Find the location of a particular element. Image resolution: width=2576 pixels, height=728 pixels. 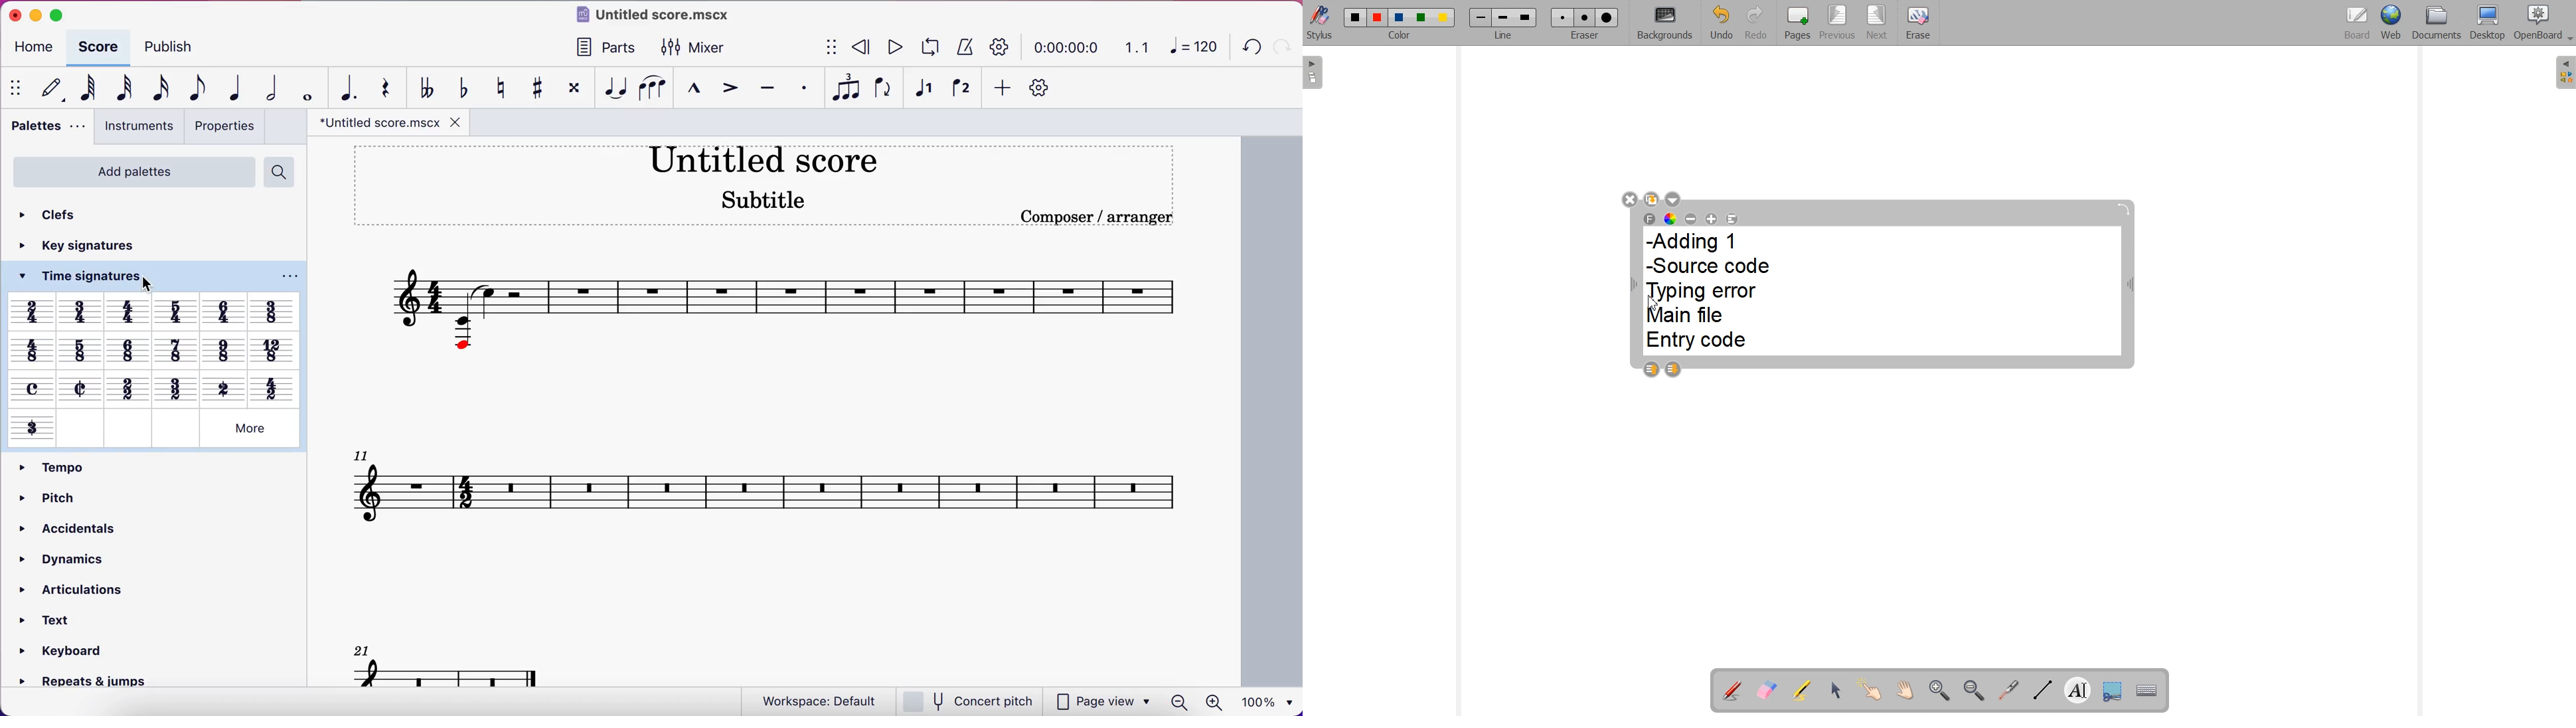

toggle sharp is located at coordinates (534, 88).